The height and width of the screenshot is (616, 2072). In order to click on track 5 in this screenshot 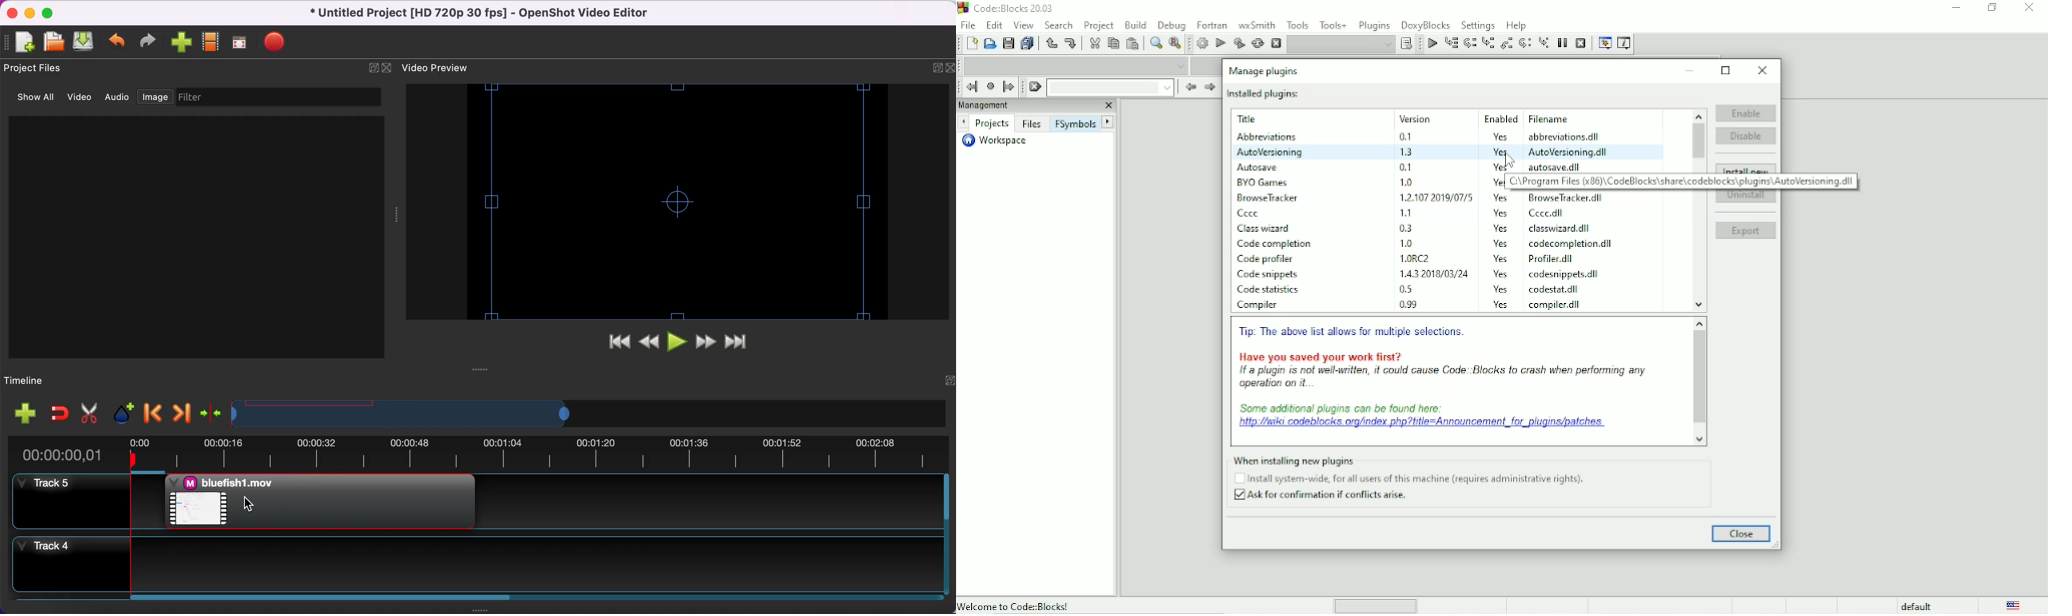, I will do `click(480, 503)`.